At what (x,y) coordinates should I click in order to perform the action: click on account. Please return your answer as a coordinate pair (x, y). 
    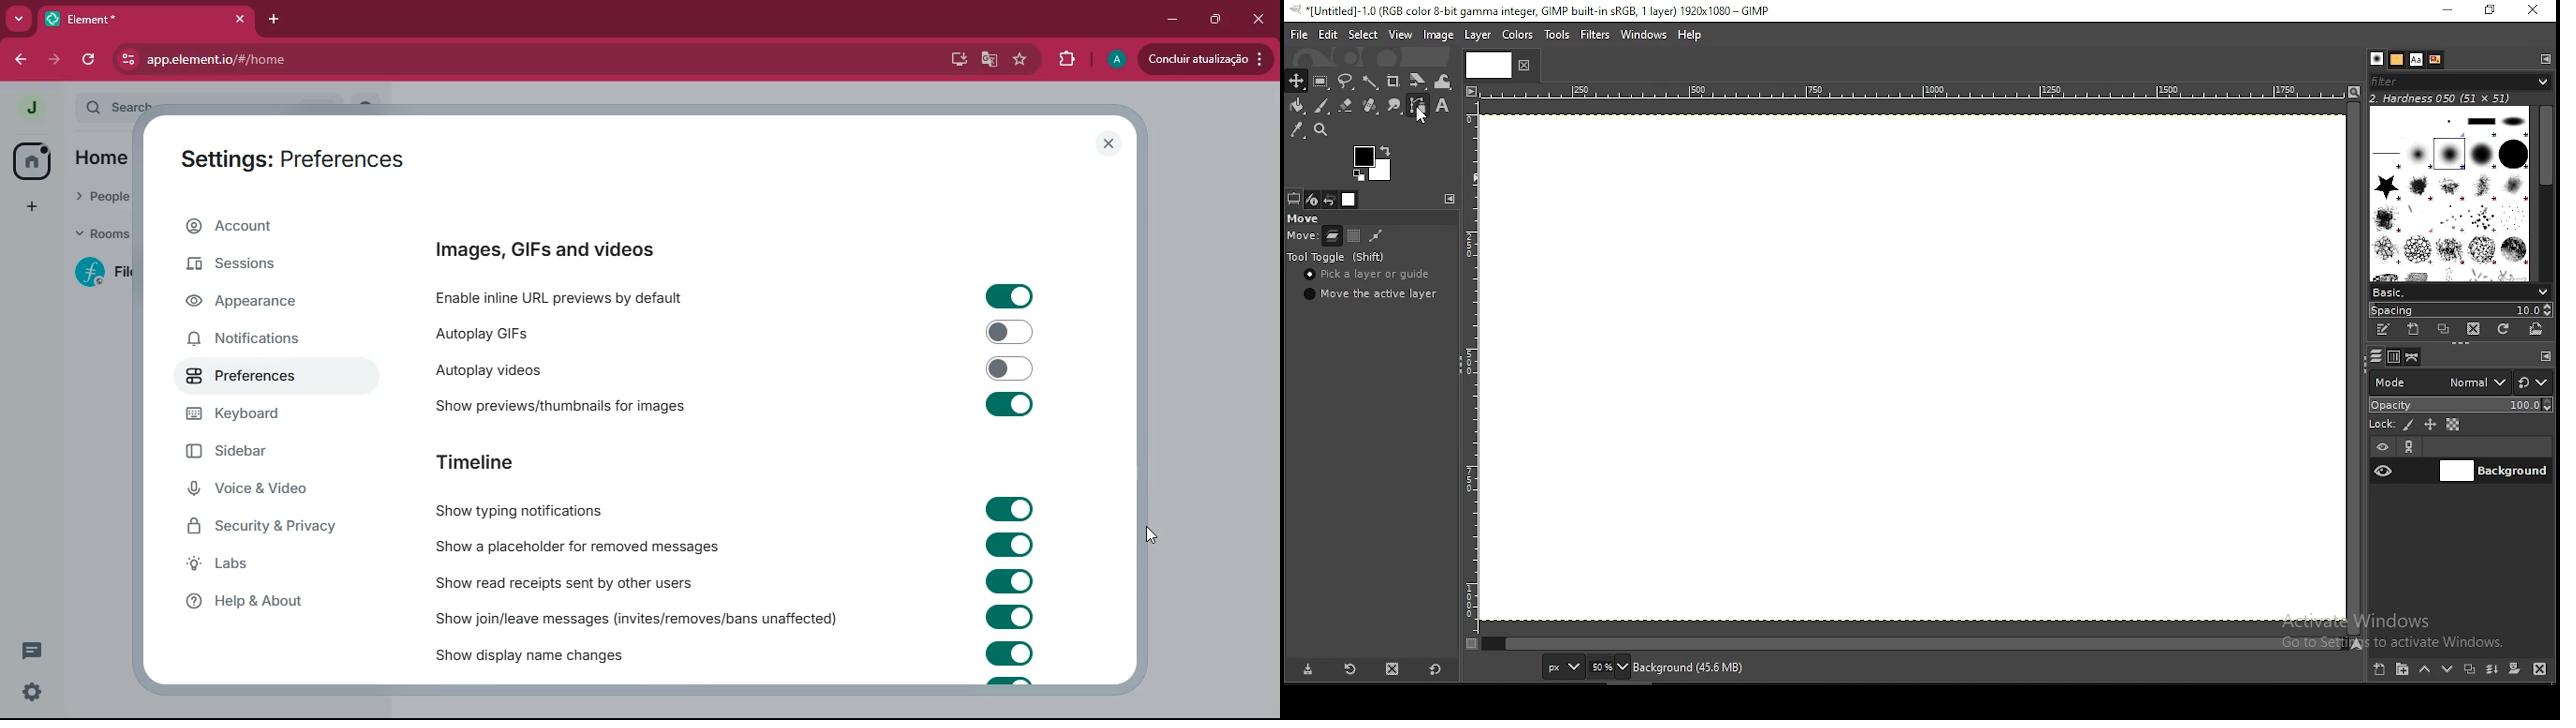
    Looking at the image, I should click on (272, 225).